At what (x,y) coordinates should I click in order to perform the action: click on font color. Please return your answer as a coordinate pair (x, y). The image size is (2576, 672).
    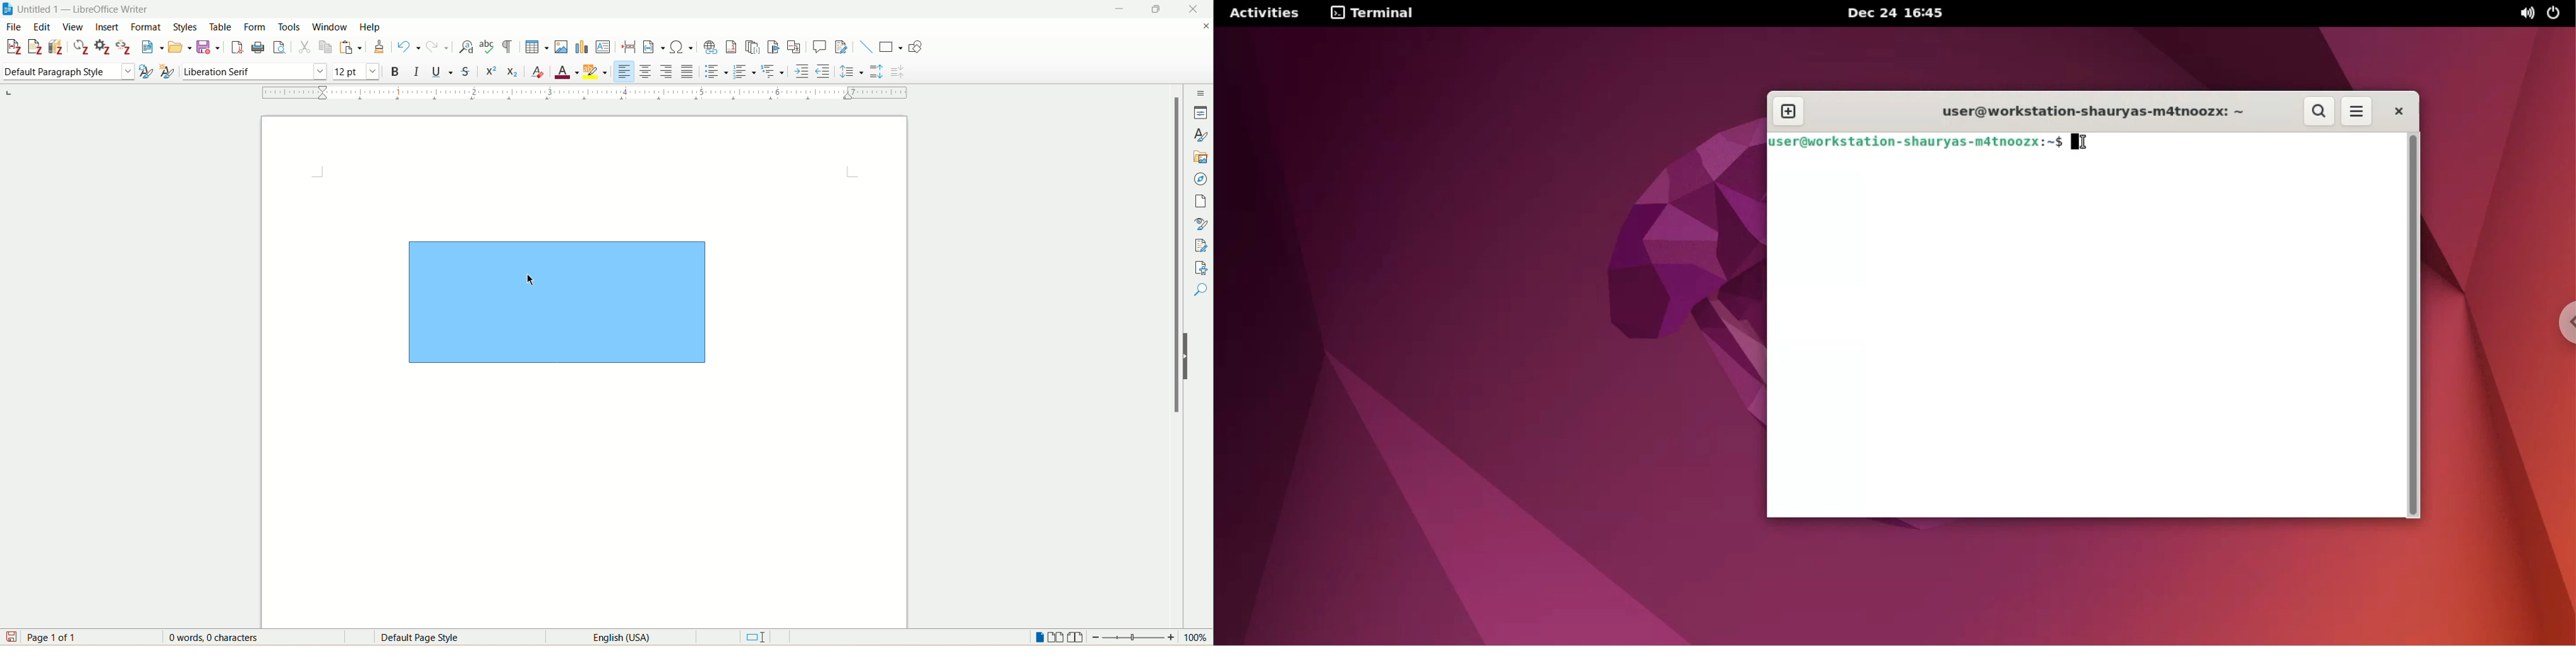
    Looking at the image, I should click on (569, 71).